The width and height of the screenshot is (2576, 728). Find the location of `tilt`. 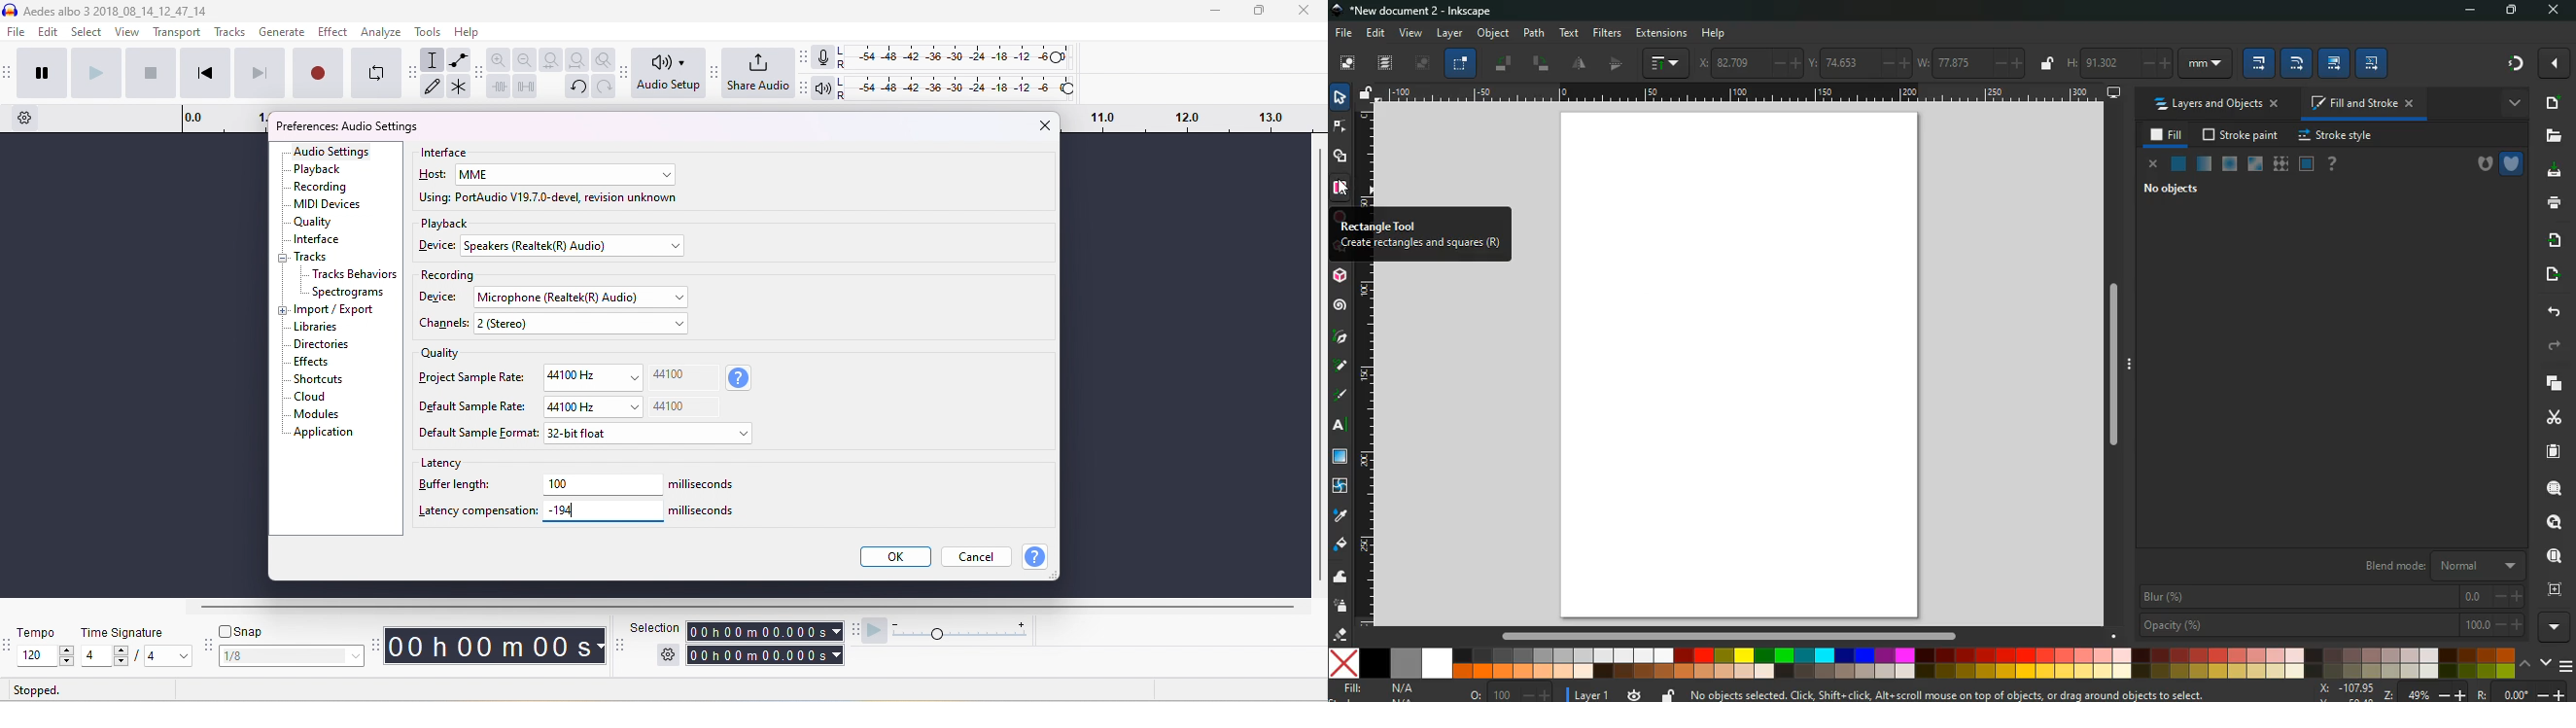

tilt is located at coordinates (1503, 65).